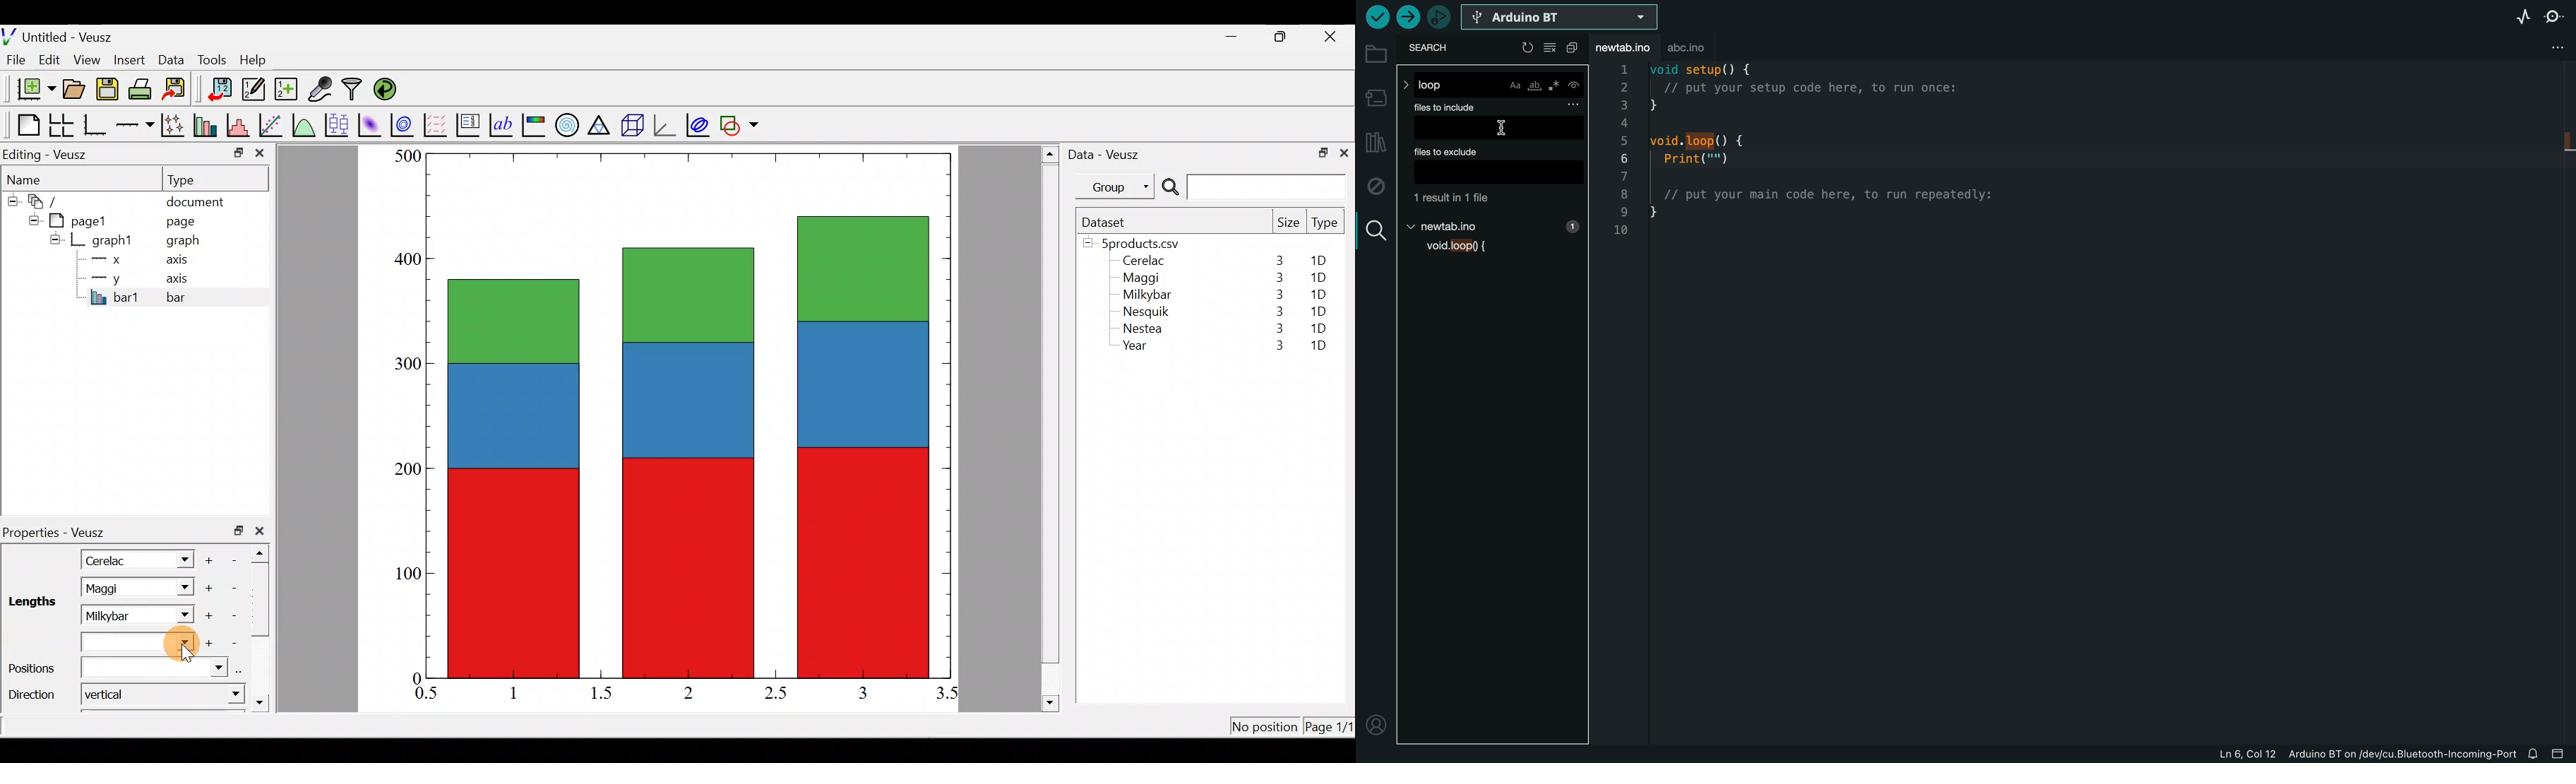 The width and height of the screenshot is (2576, 784). Describe the element at coordinates (1251, 187) in the screenshot. I see `Search bar` at that location.